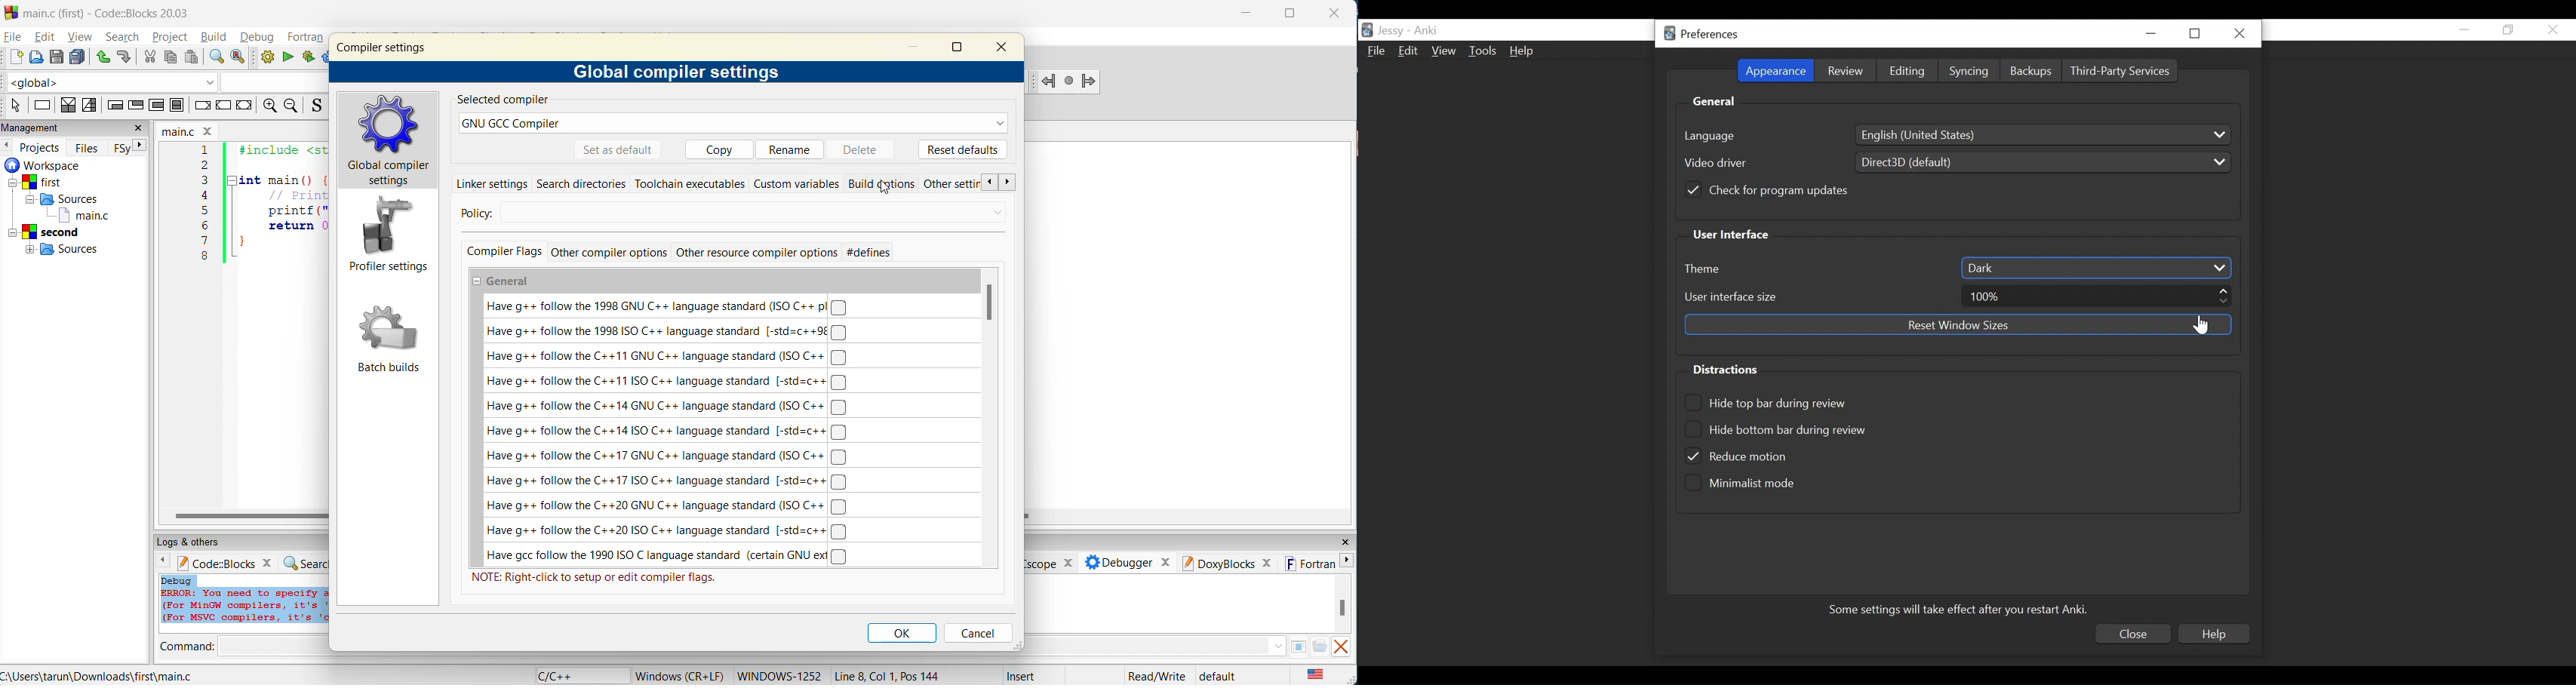  I want to click on paste, so click(192, 57).